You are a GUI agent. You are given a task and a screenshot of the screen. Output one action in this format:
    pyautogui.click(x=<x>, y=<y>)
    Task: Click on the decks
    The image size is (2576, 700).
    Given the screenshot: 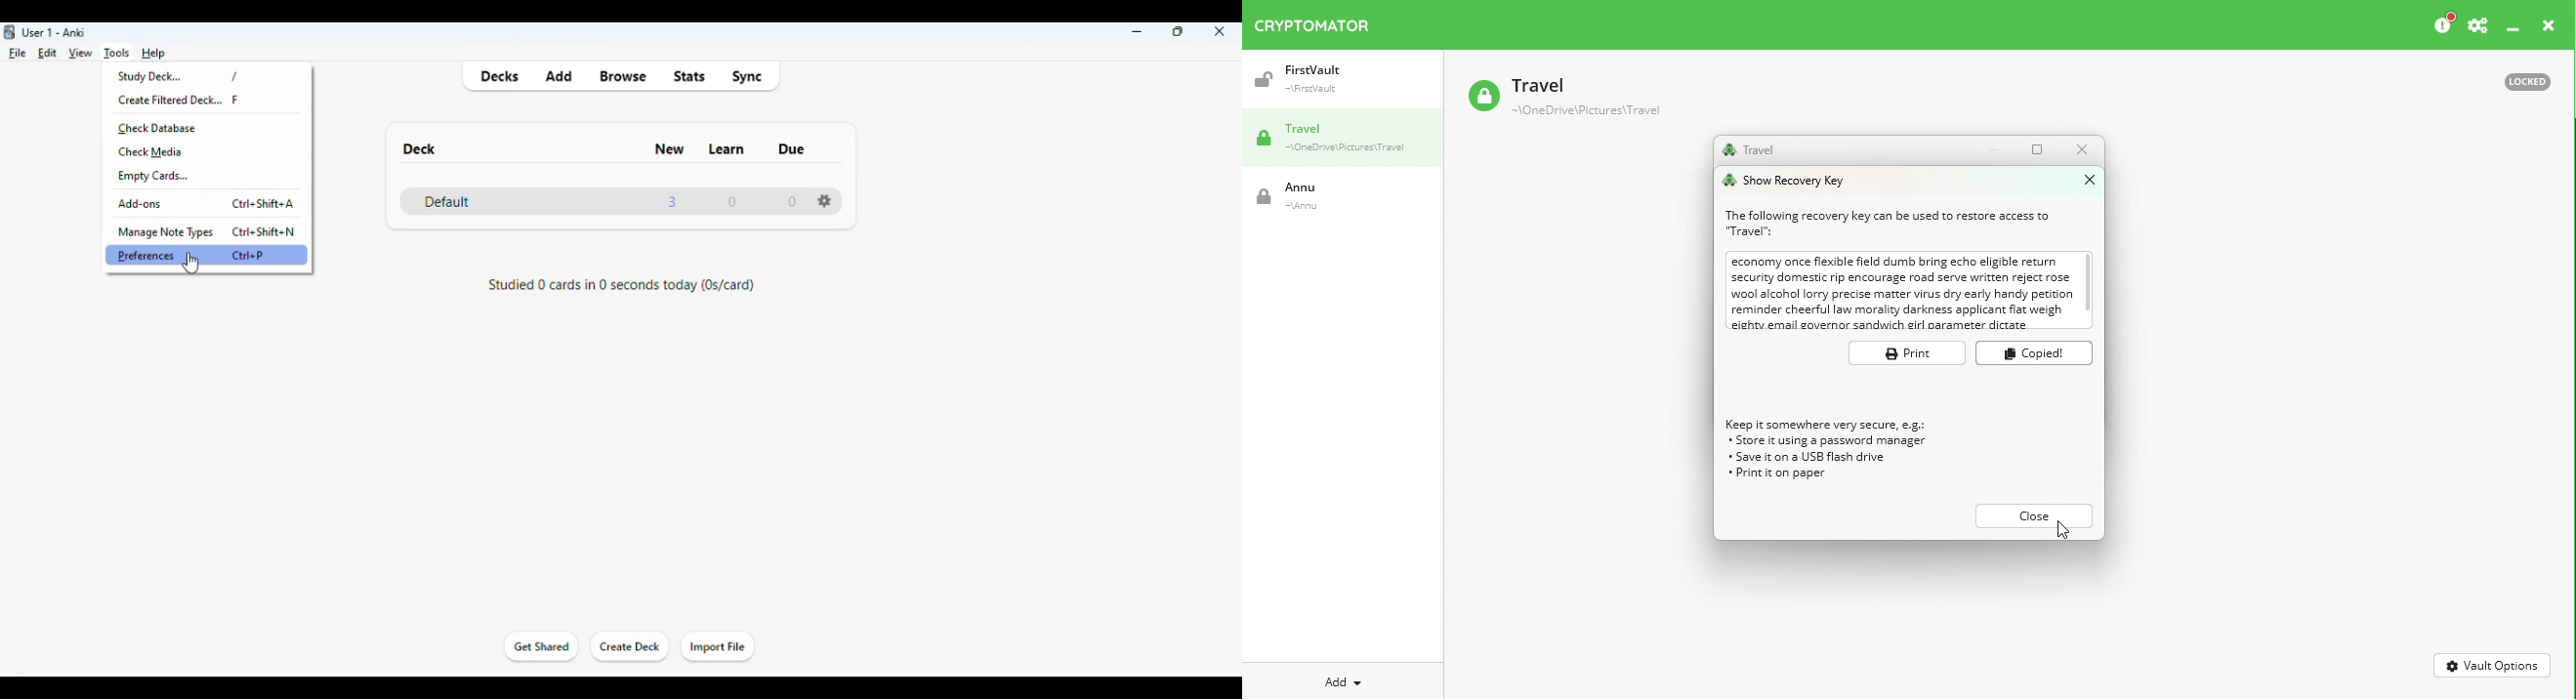 What is the action you would take?
    pyautogui.click(x=500, y=77)
    